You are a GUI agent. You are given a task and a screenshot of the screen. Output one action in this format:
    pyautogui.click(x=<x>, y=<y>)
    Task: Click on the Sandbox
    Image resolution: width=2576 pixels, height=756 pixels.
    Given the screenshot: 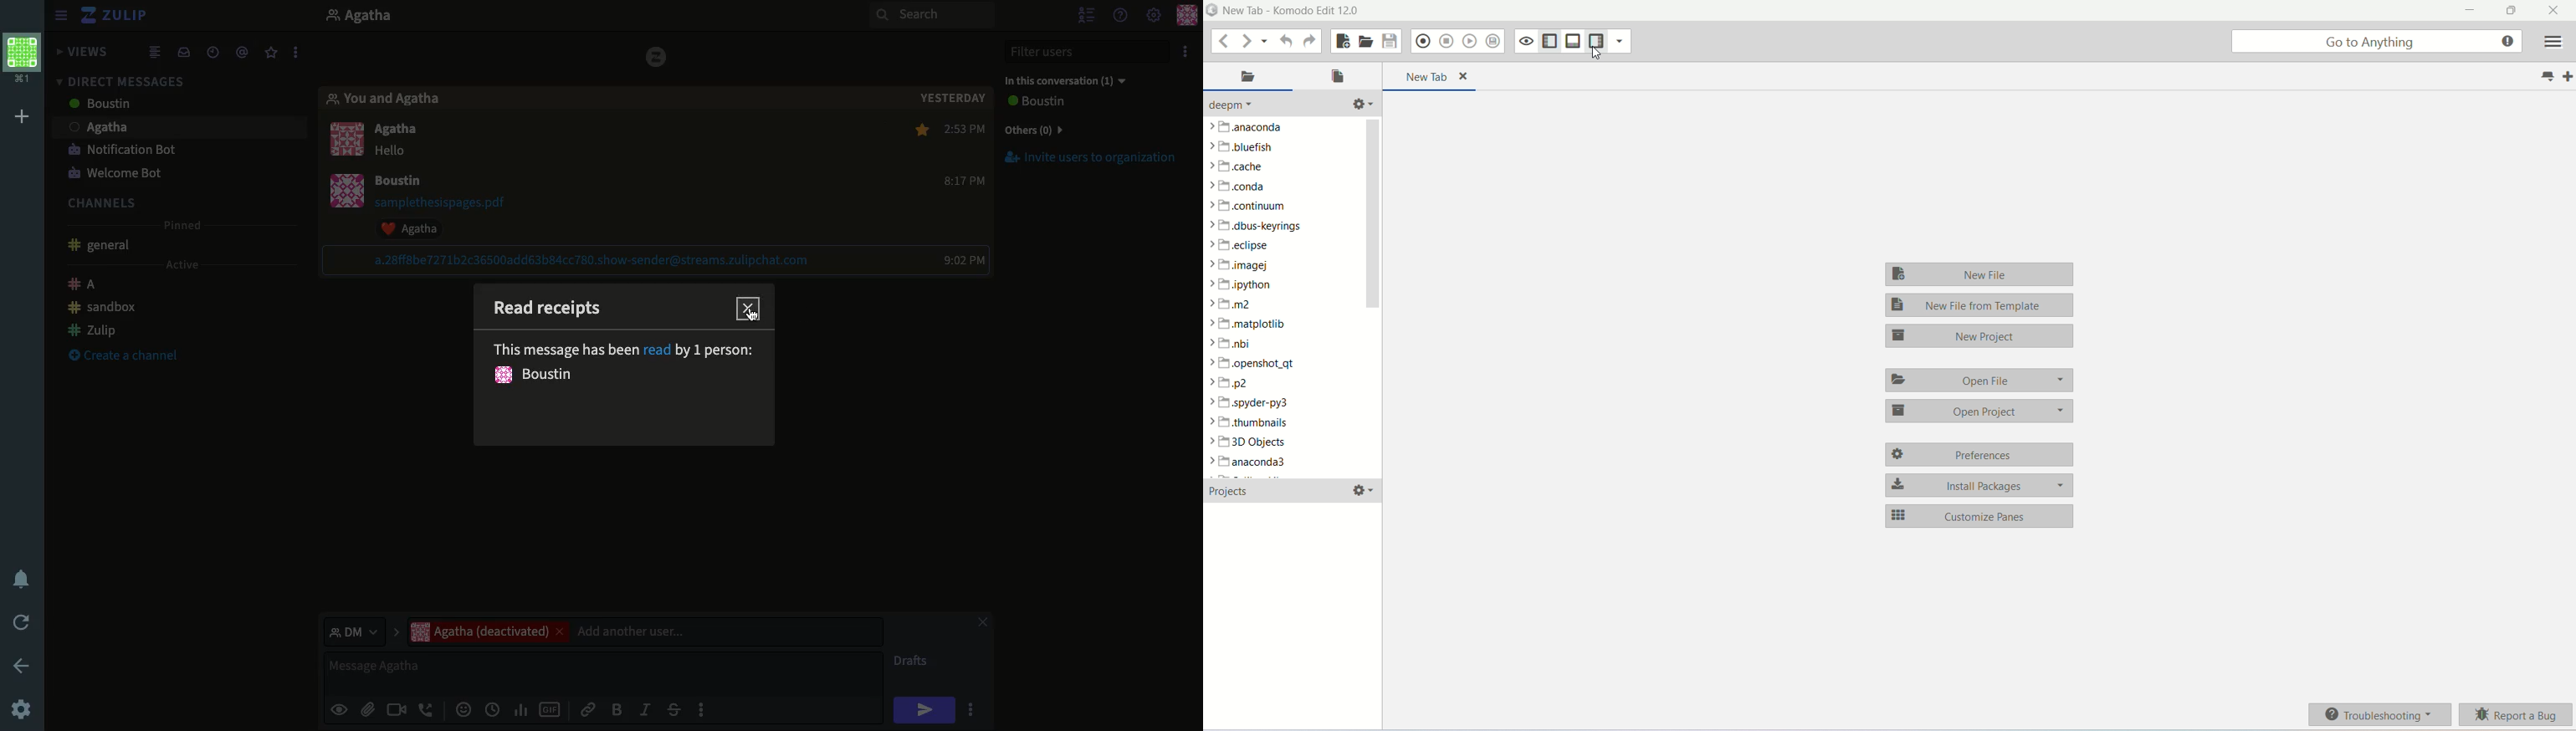 What is the action you would take?
    pyautogui.click(x=104, y=308)
    